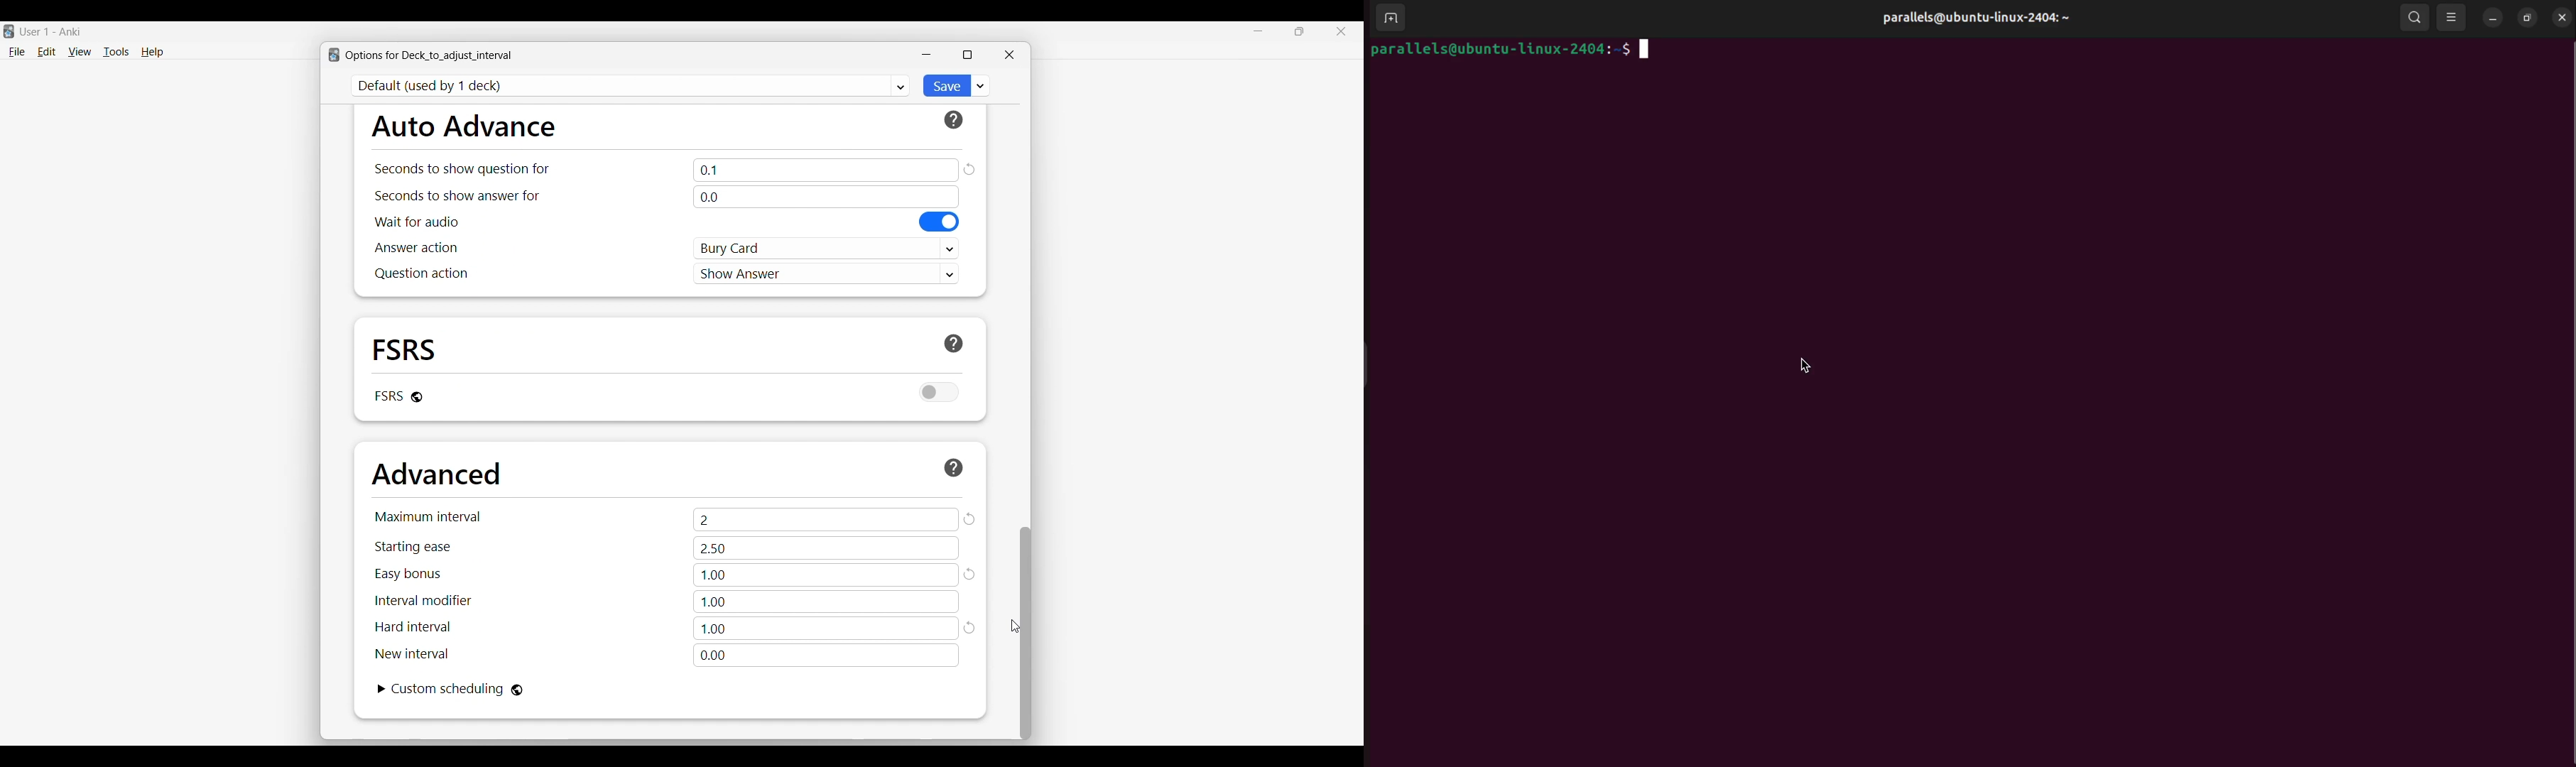 The height and width of the screenshot is (784, 2576). What do you see at coordinates (51, 31) in the screenshot?
I see `User 1 - Anki` at bounding box center [51, 31].